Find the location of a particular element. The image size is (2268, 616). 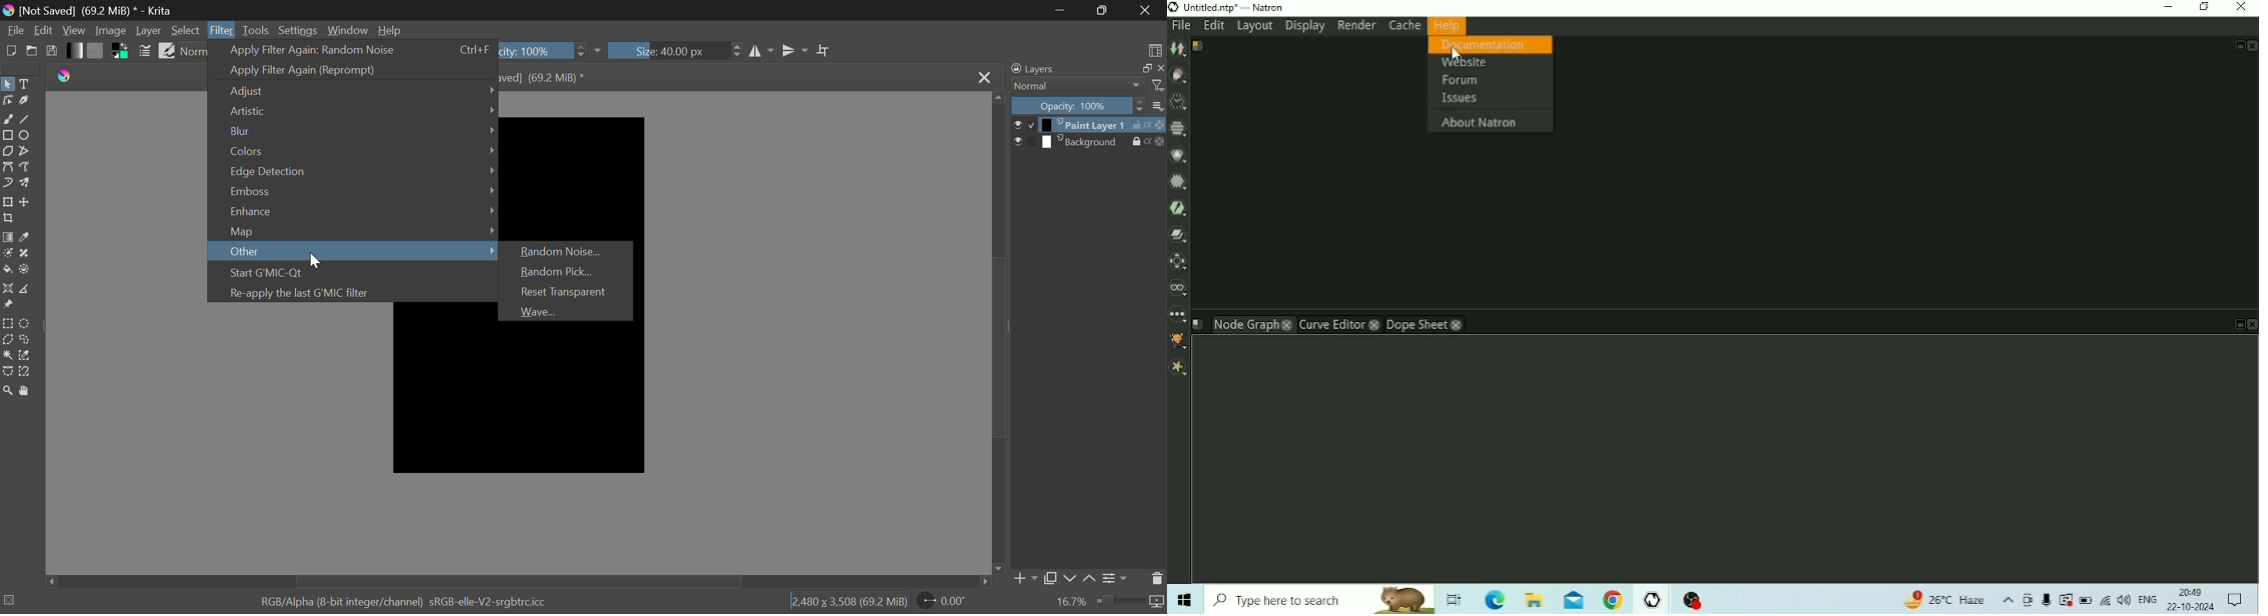

rgb/alpha (8-bit integer/channel) srgb-elle-v2-srgbtrc.icc is located at coordinates (410, 603).